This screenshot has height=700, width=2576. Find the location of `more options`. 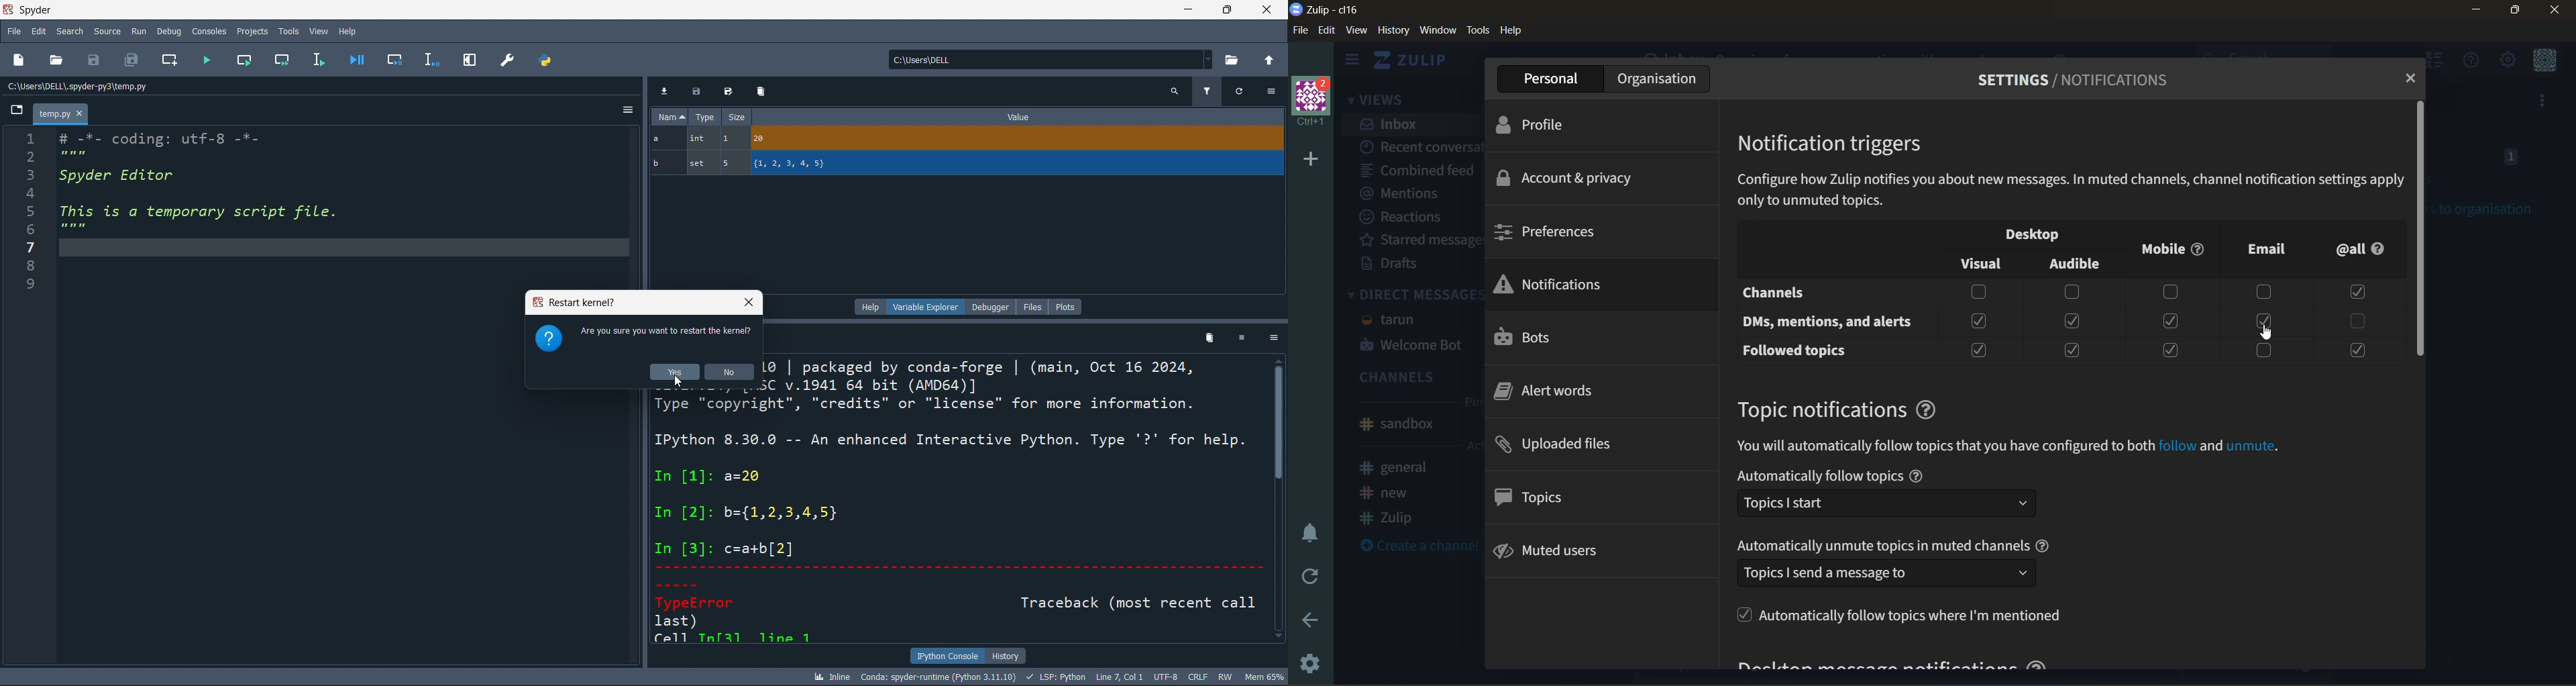

more options is located at coordinates (1271, 90).